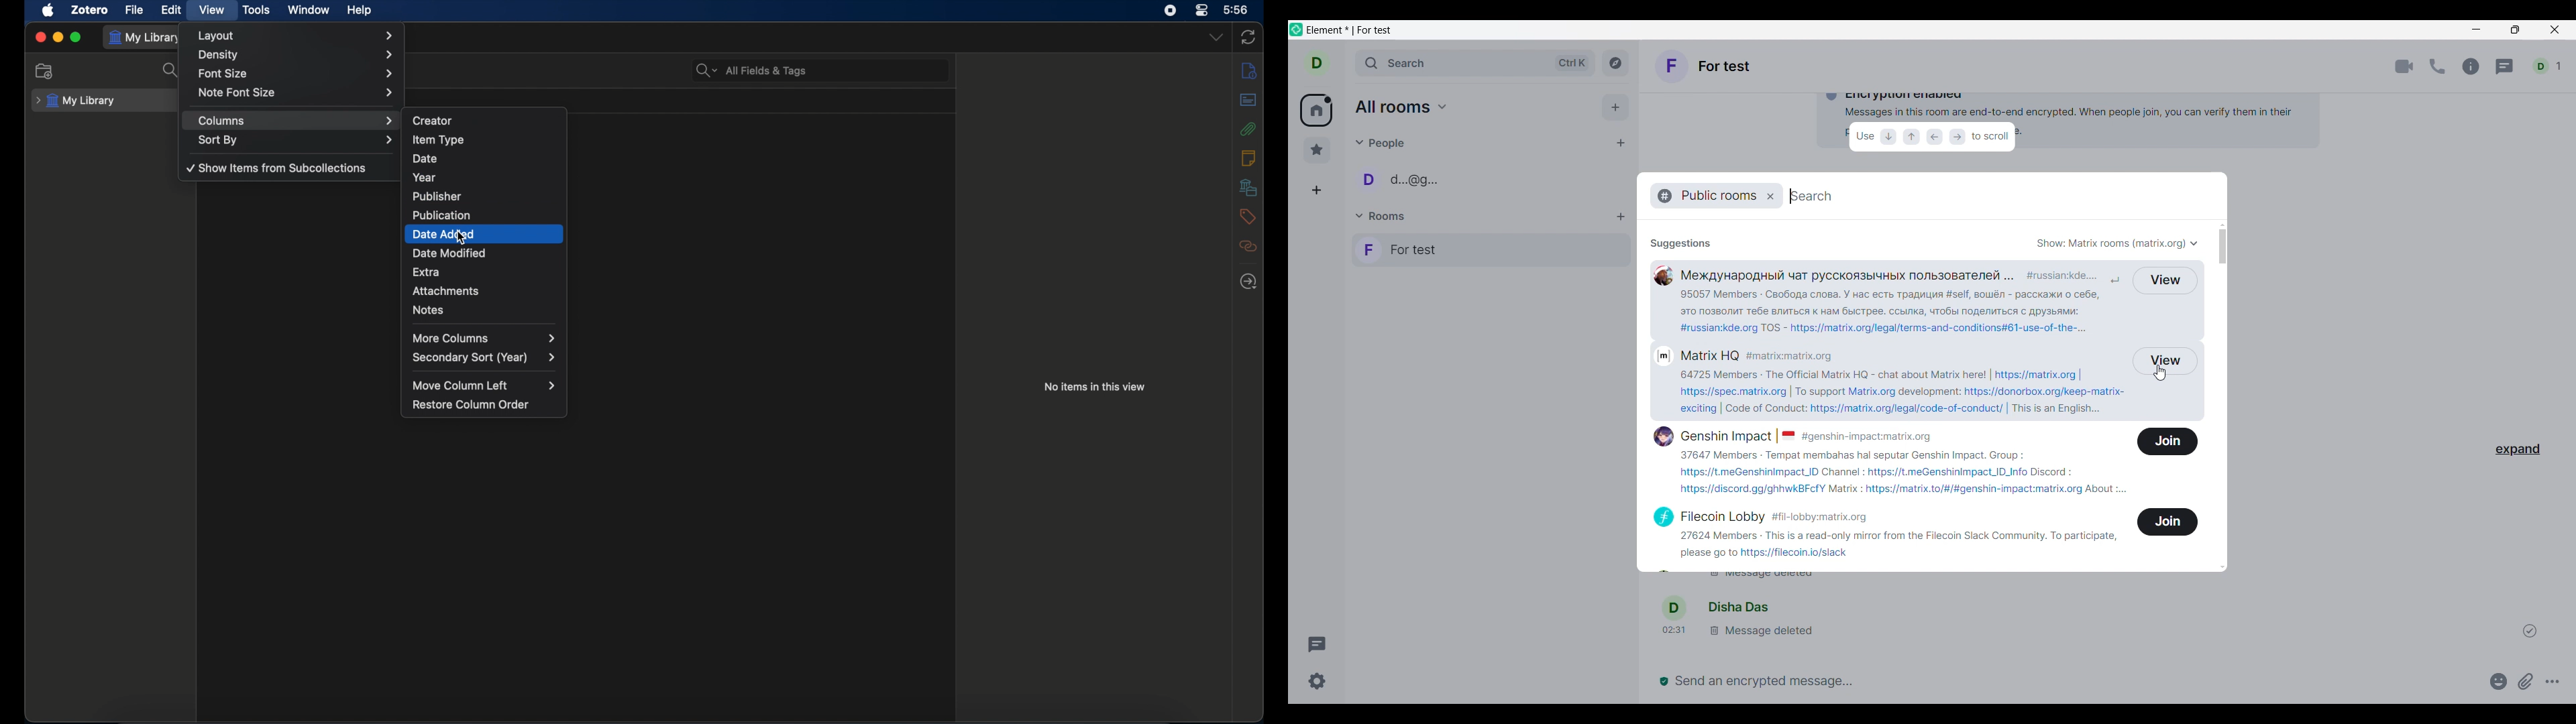  What do you see at coordinates (2504, 67) in the screenshot?
I see `Threads` at bounding box center [2504, 67].